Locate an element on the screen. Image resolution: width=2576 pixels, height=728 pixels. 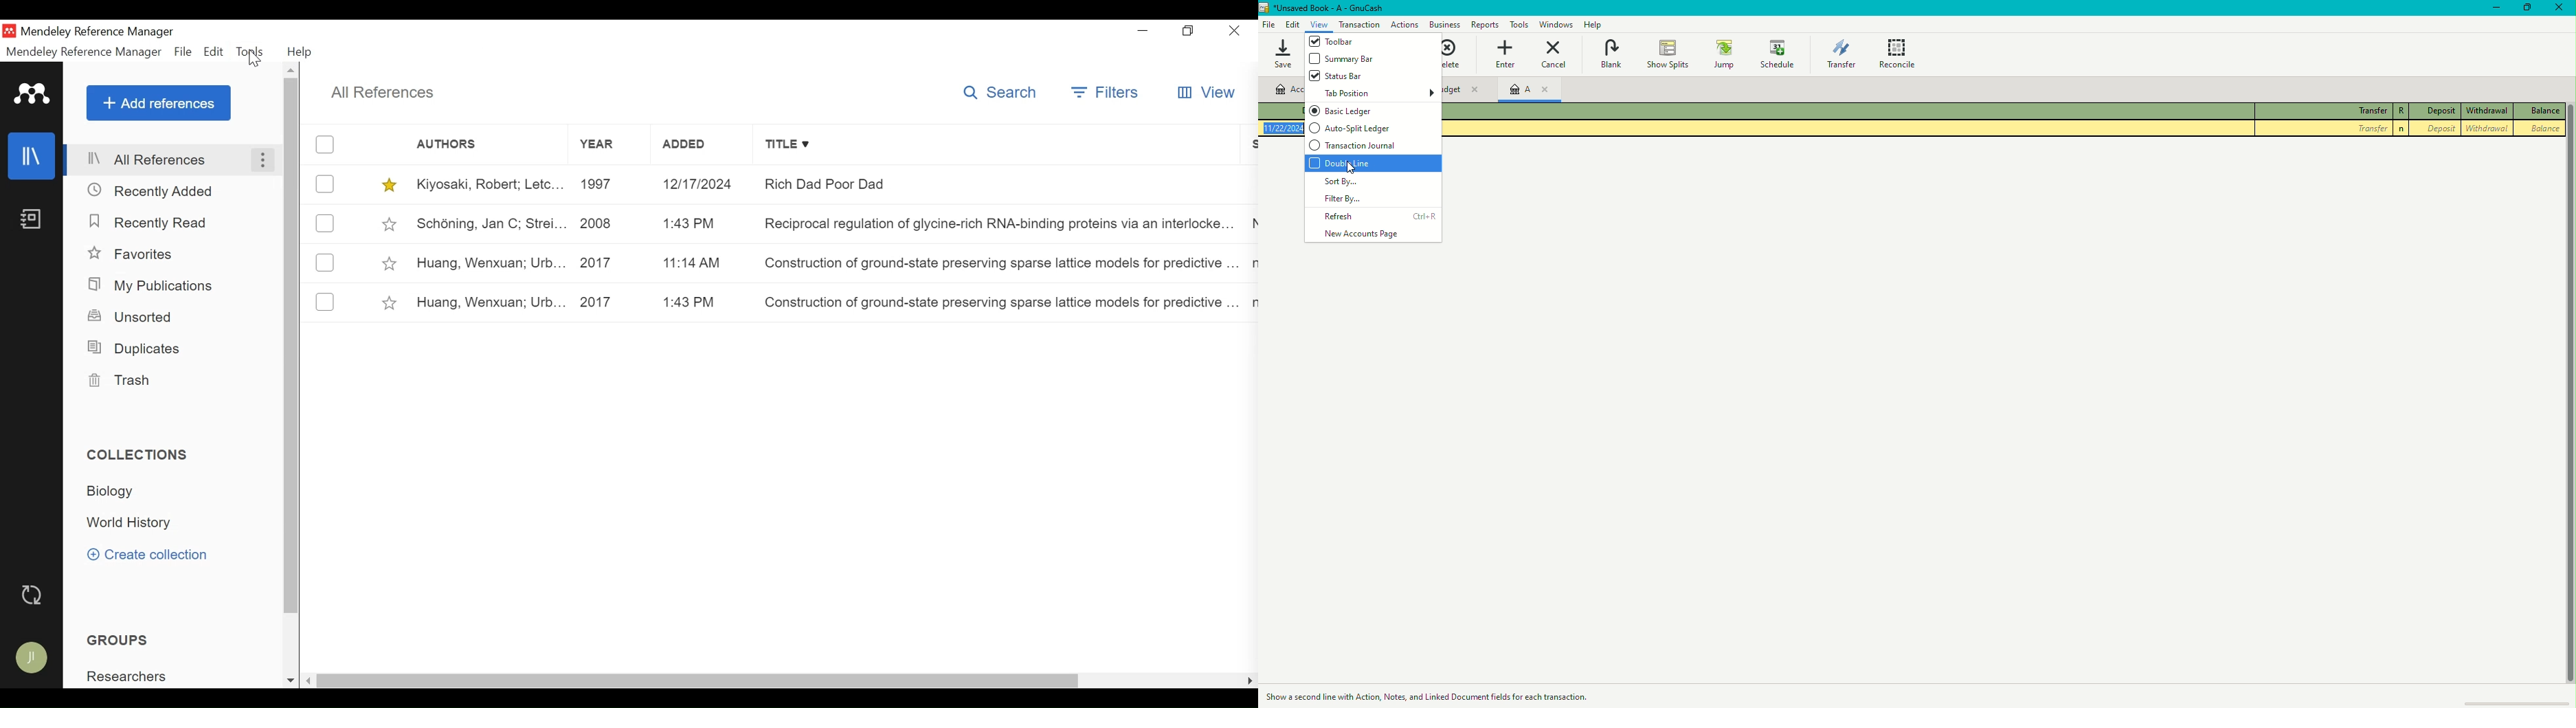
(un)select is located at coordinates (324, 146).